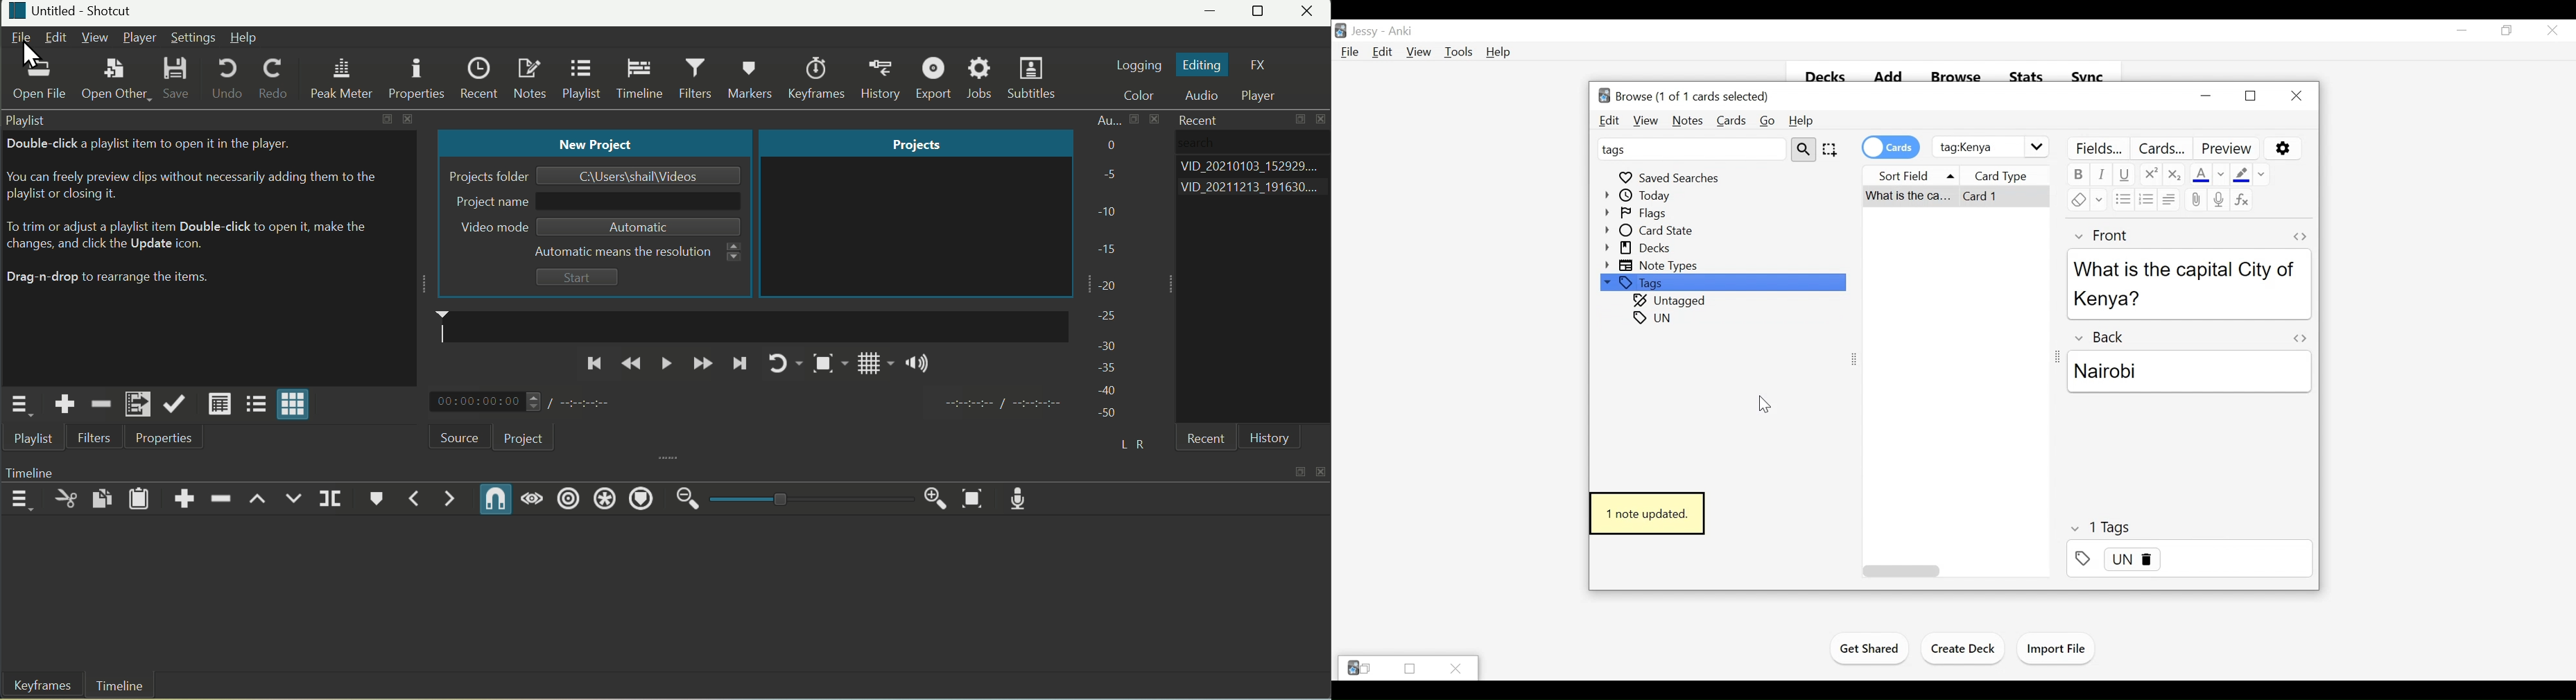  What do you see at coordinates (1891, 146) in the screenshot?
I see `credits` at bounding box center [1891, 146].